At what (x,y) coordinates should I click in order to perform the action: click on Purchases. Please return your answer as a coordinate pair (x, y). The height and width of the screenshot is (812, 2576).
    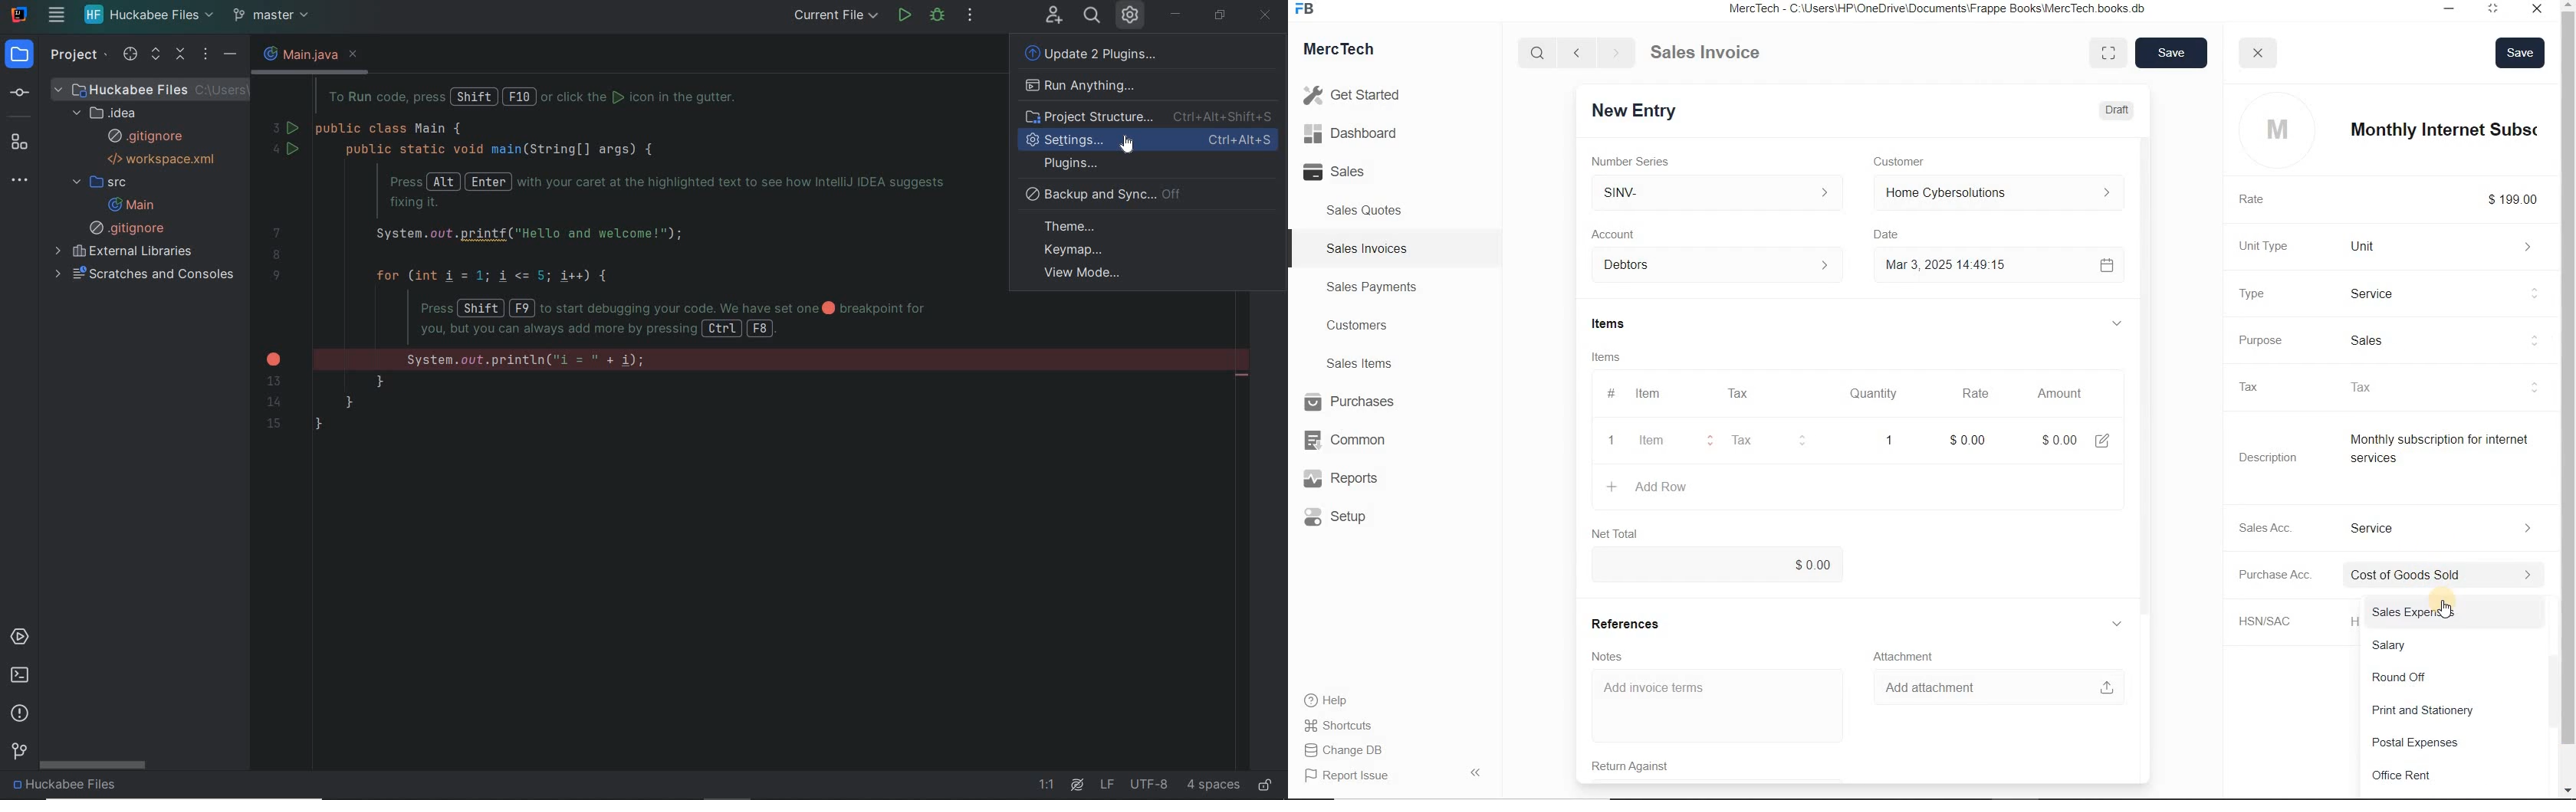
    Looking at the image, I should click on (1352, 403).